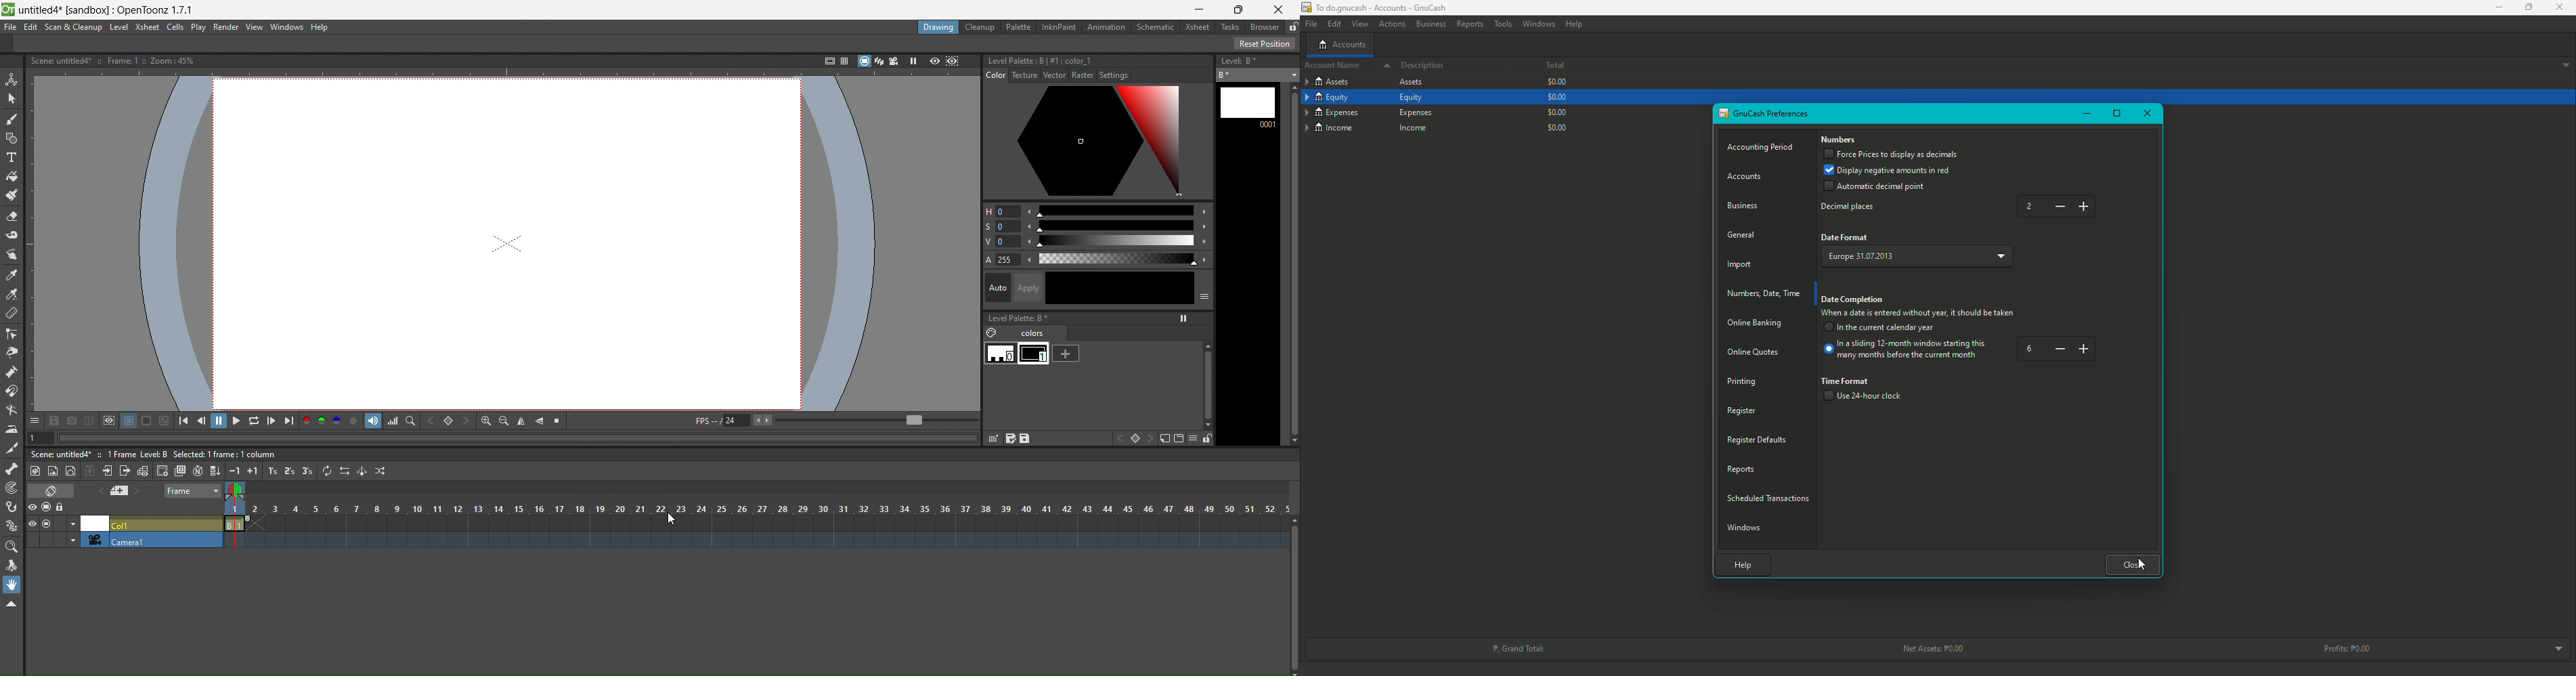 The image size is (2576, 700). I want to click on Printing, so click(1743, 381).